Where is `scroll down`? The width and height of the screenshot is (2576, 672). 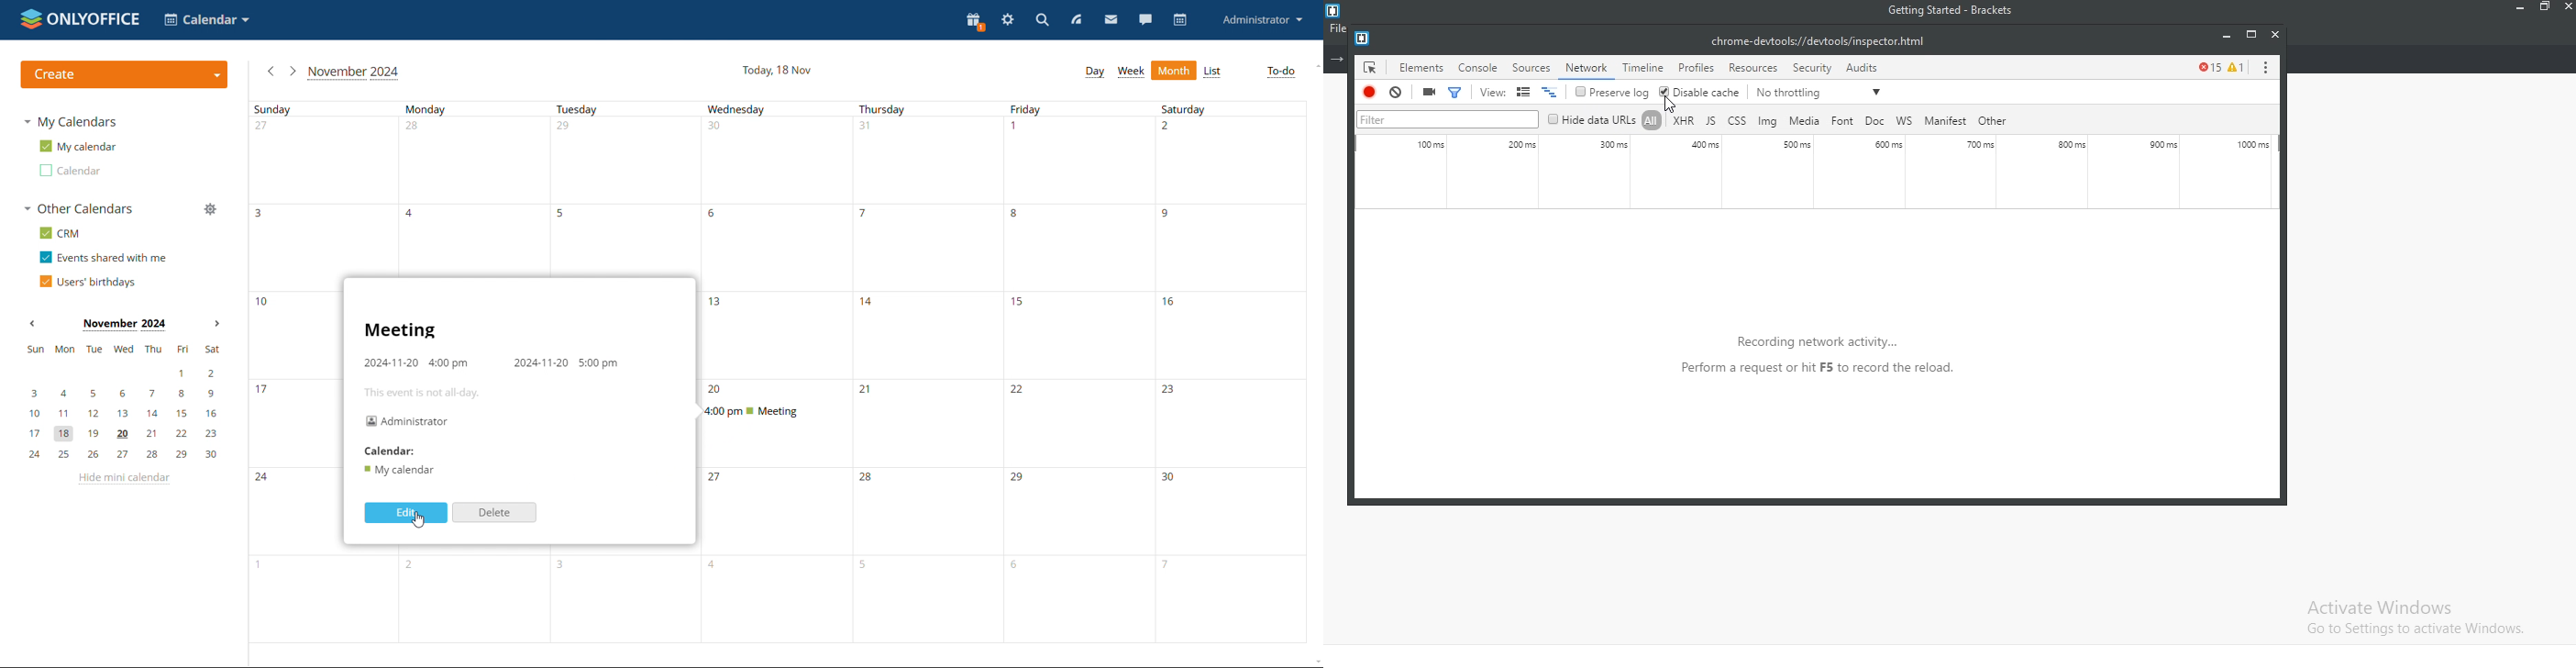
scroll down is located at coordinates (1316, 662).